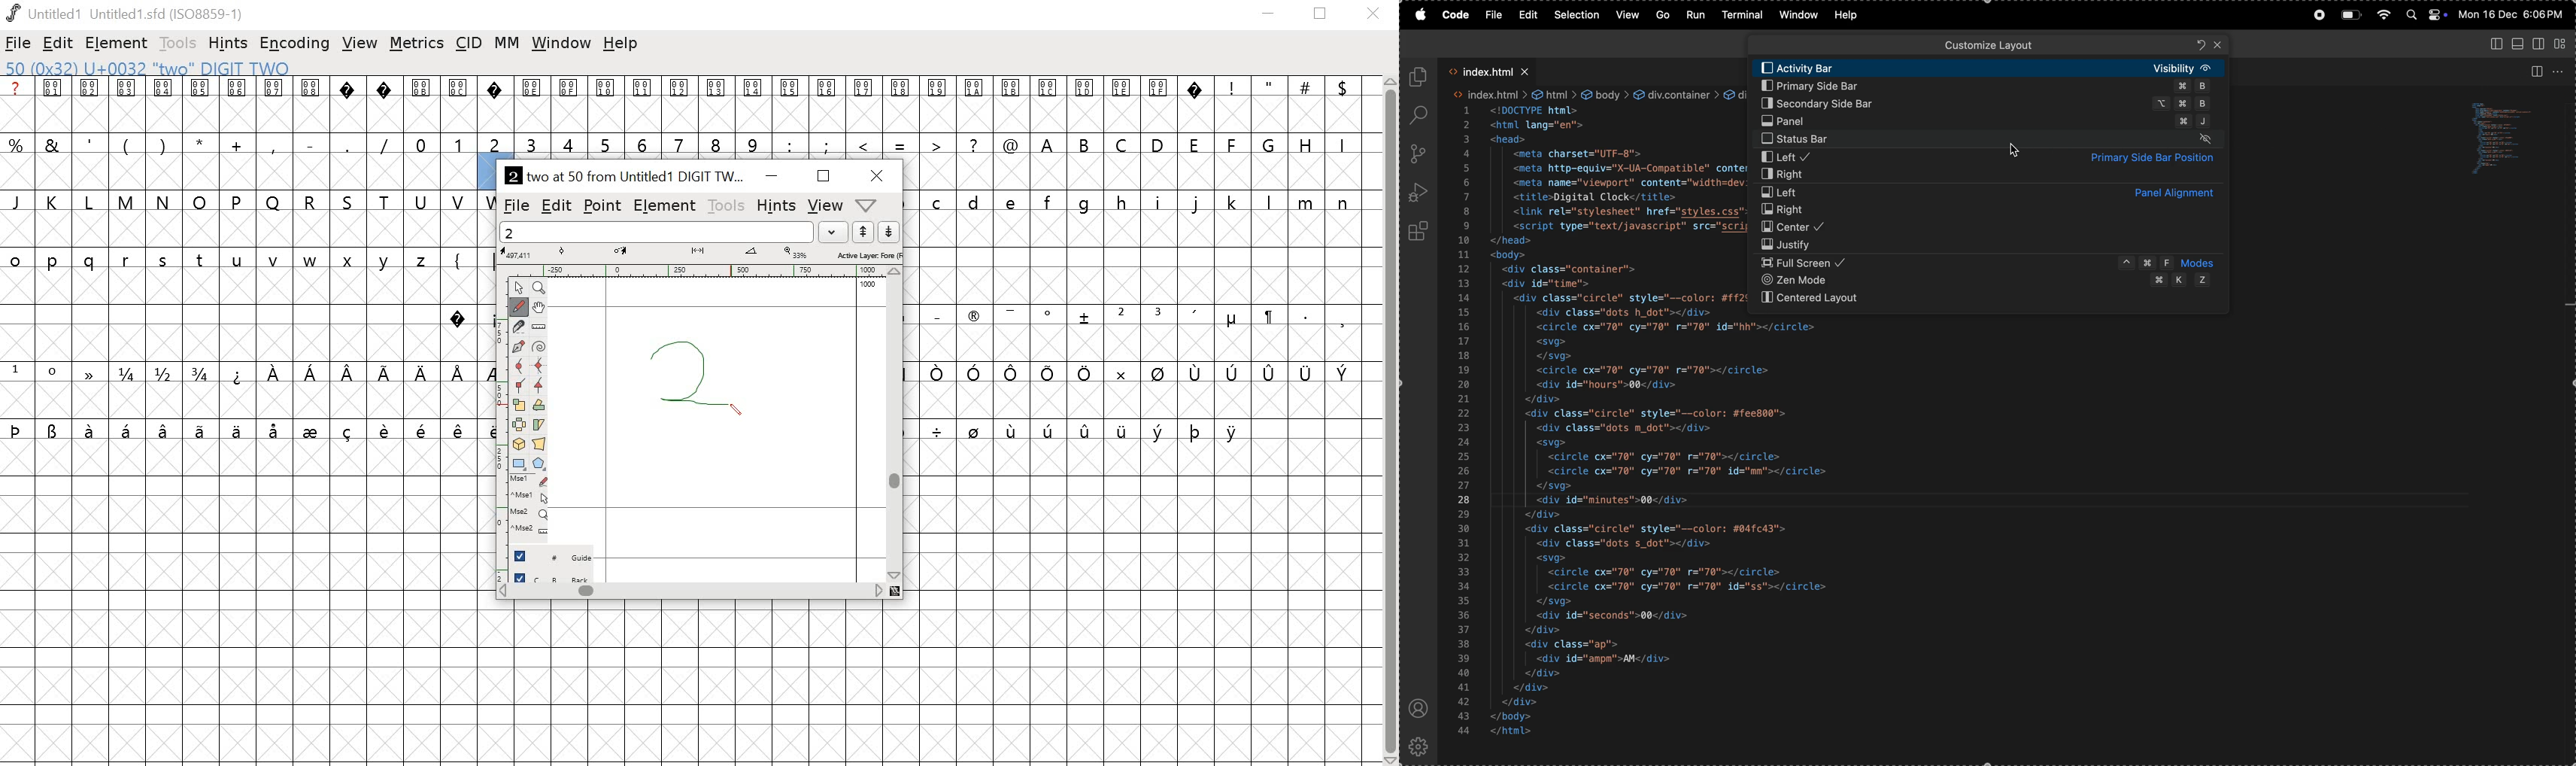 This screenshot has height=784, width=2576. What do you see at coordinates (2539, 44) in the screenshot?
I see `toggle secondary panel` at bounding box center [2539, 44].